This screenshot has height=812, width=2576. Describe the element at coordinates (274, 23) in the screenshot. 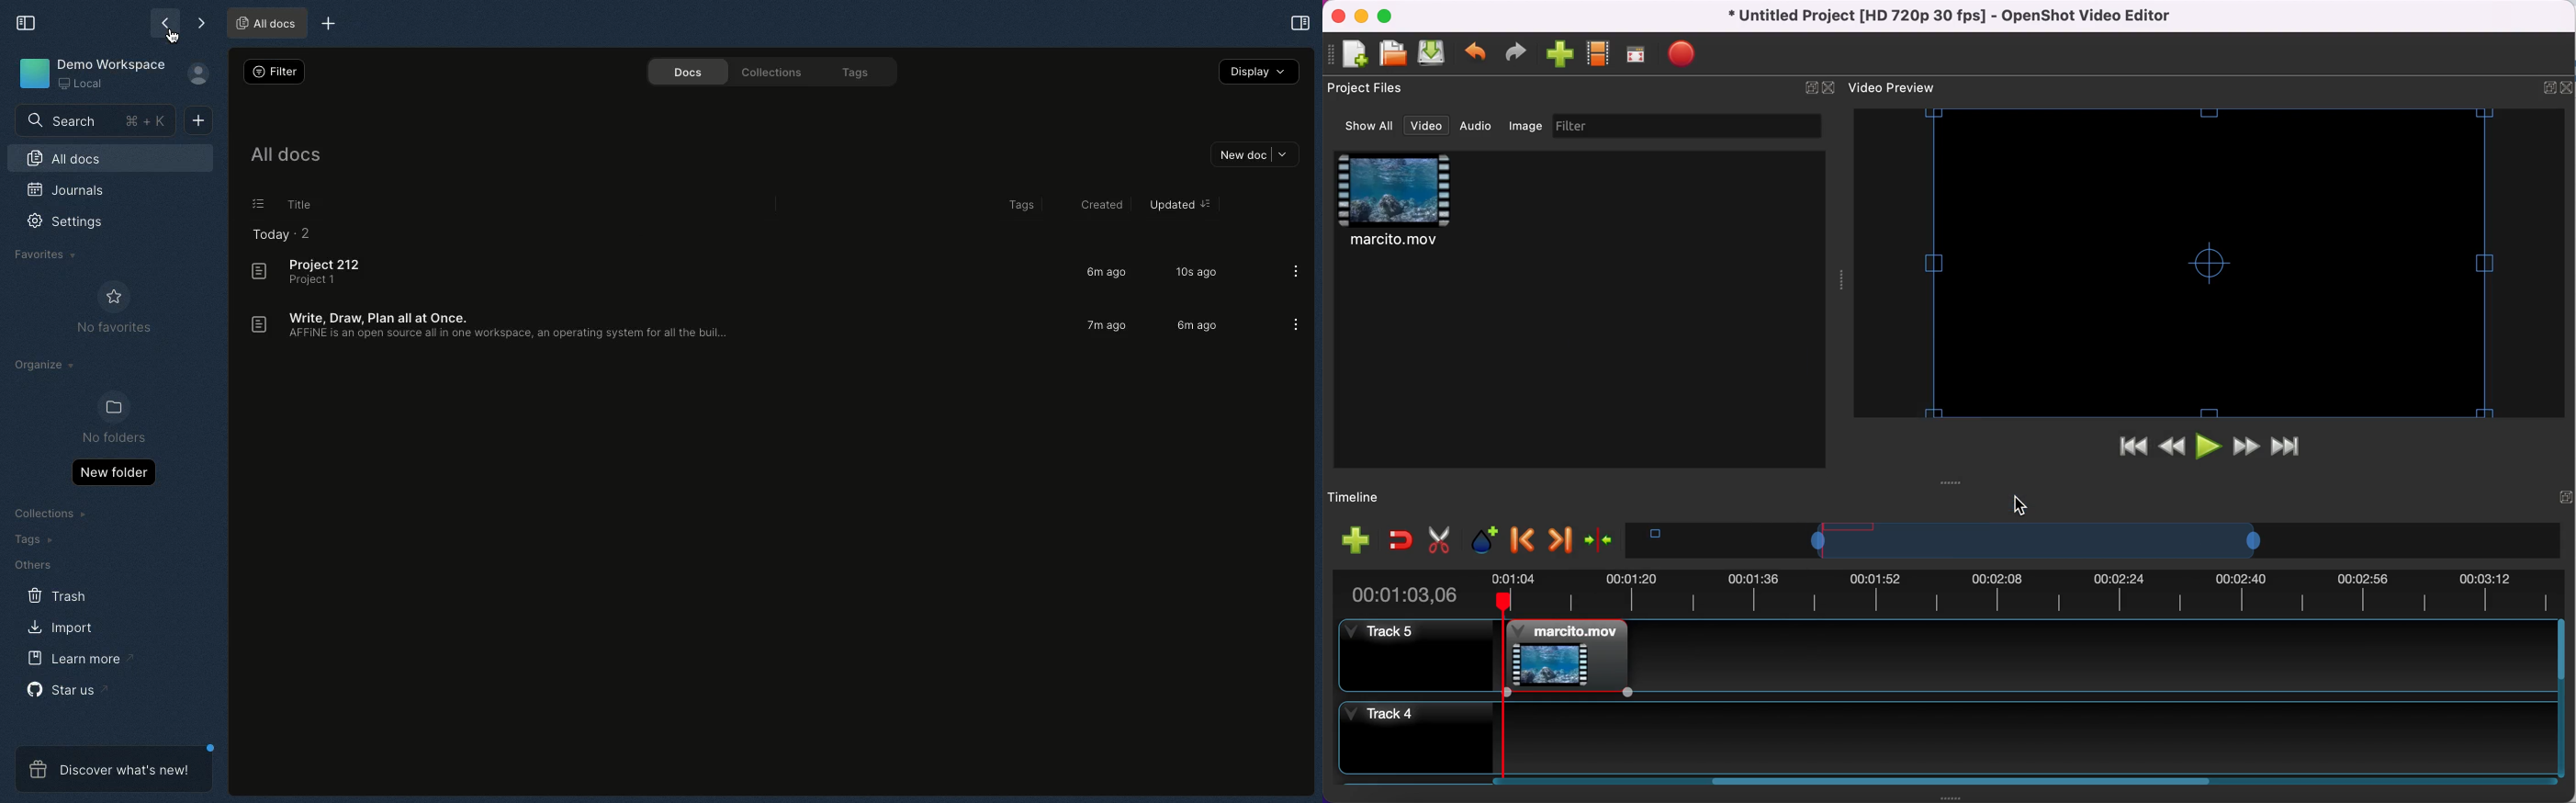

I see `Project 2` at that location.